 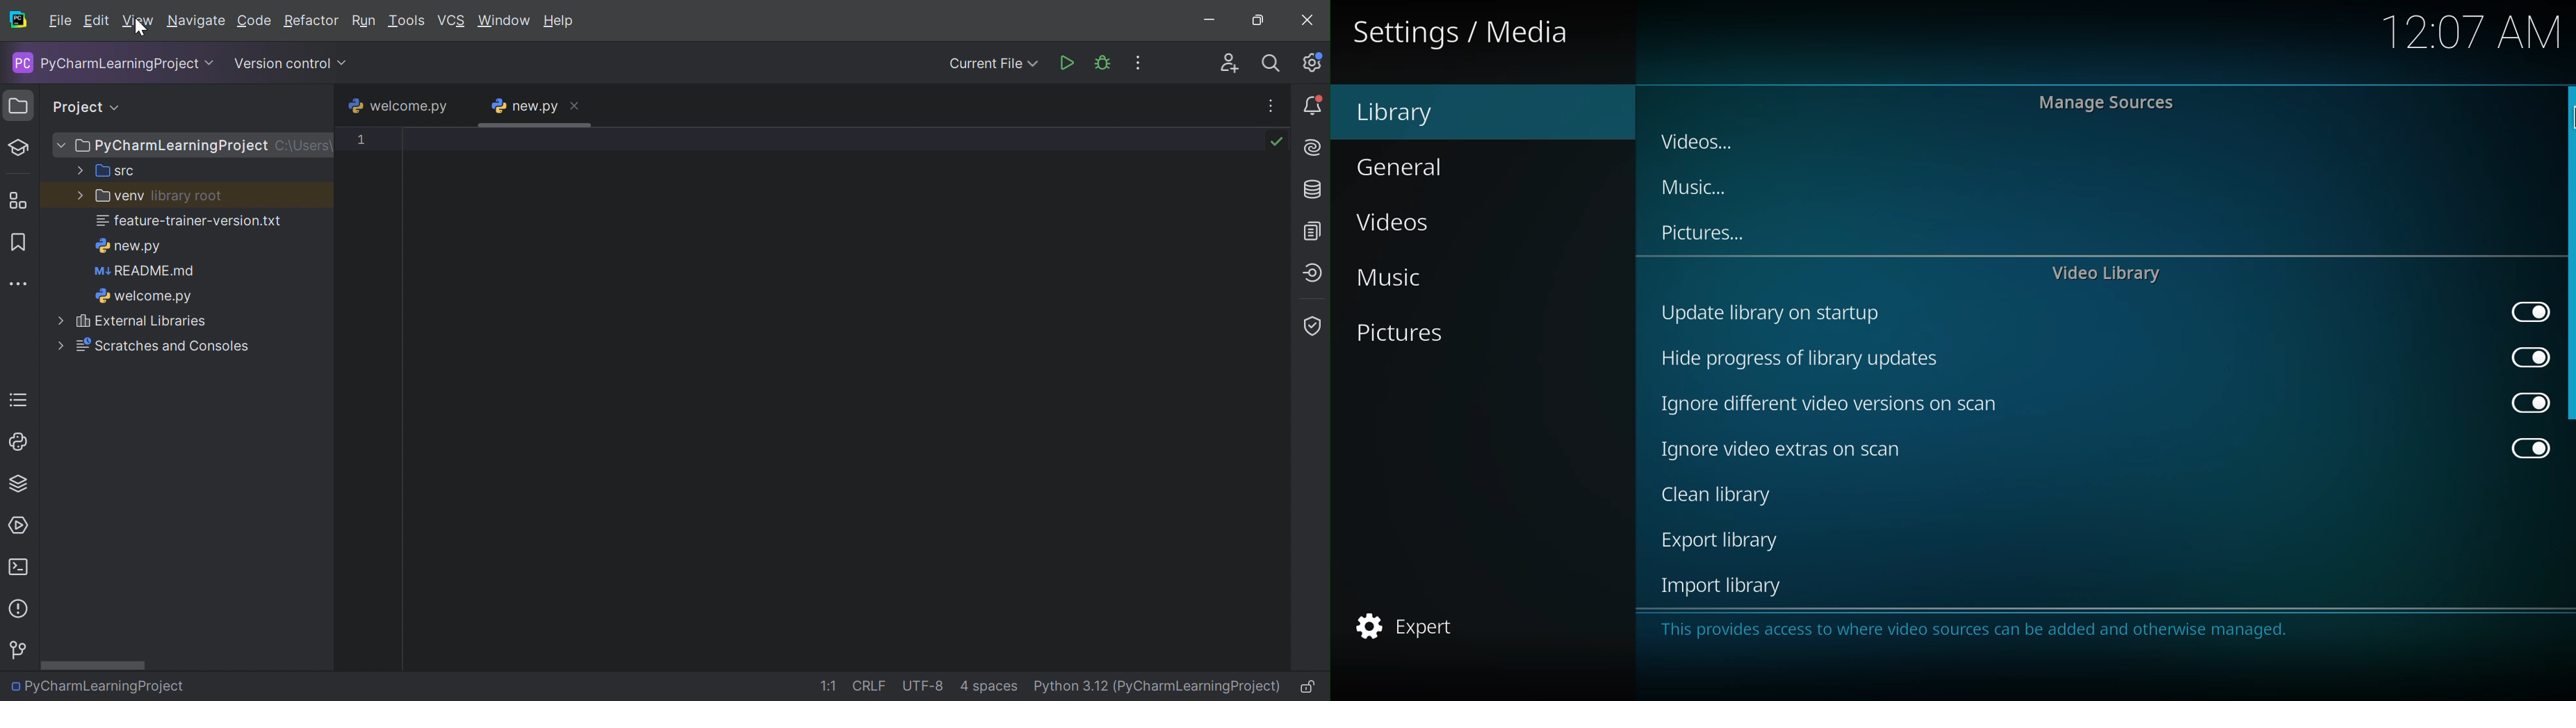 What do you see at coordinates (344, 63) in the screenshot?
I see `Drop down` at bounding box center [344, 63].